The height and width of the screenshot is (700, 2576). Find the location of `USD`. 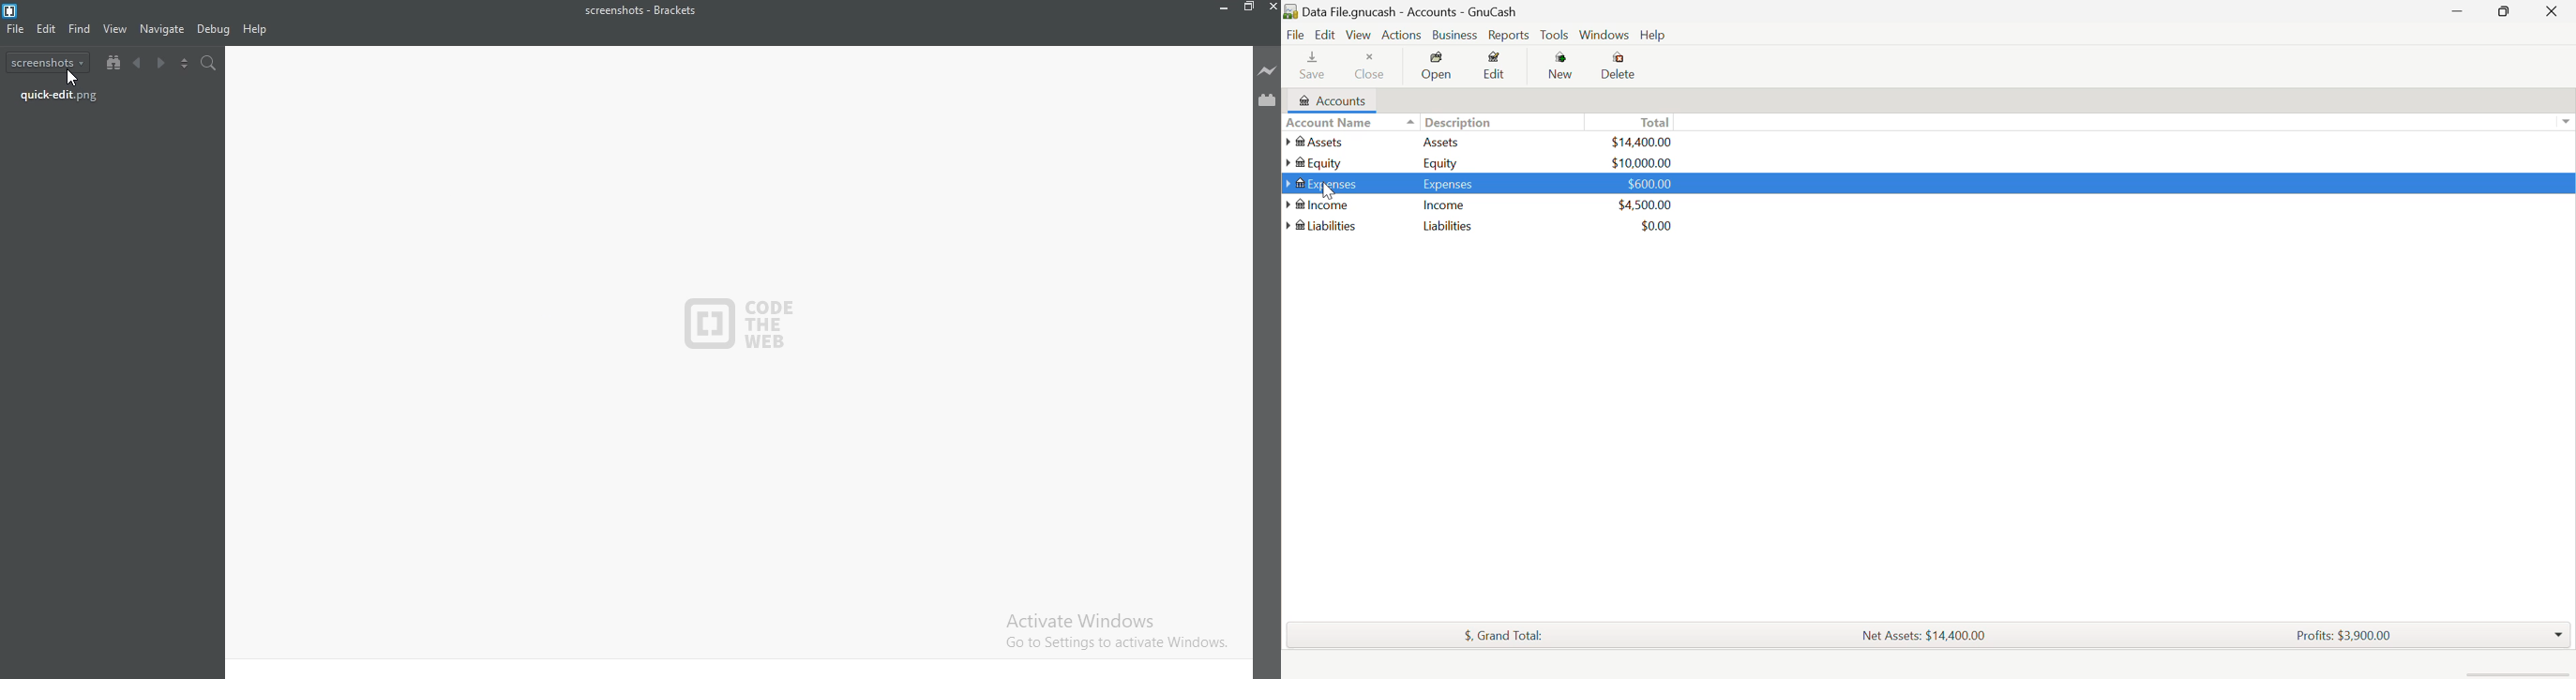

USD is located at coordinates (1649, 183).